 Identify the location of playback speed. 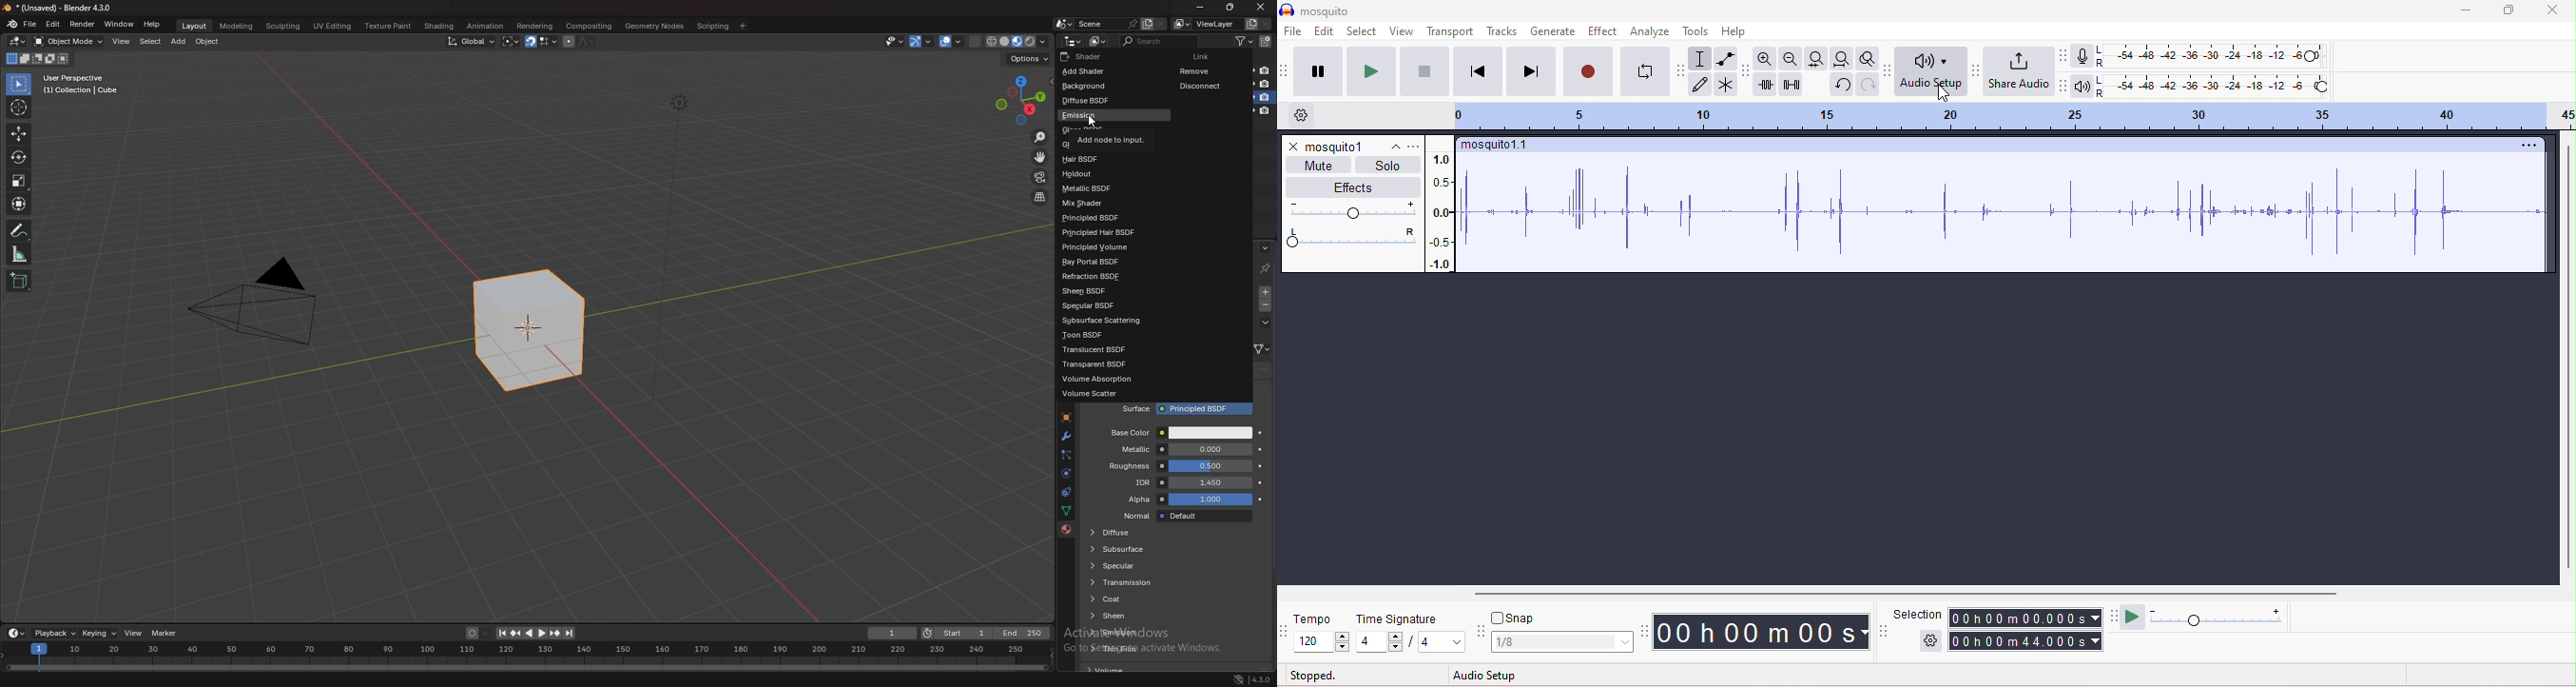
(2218, 616).